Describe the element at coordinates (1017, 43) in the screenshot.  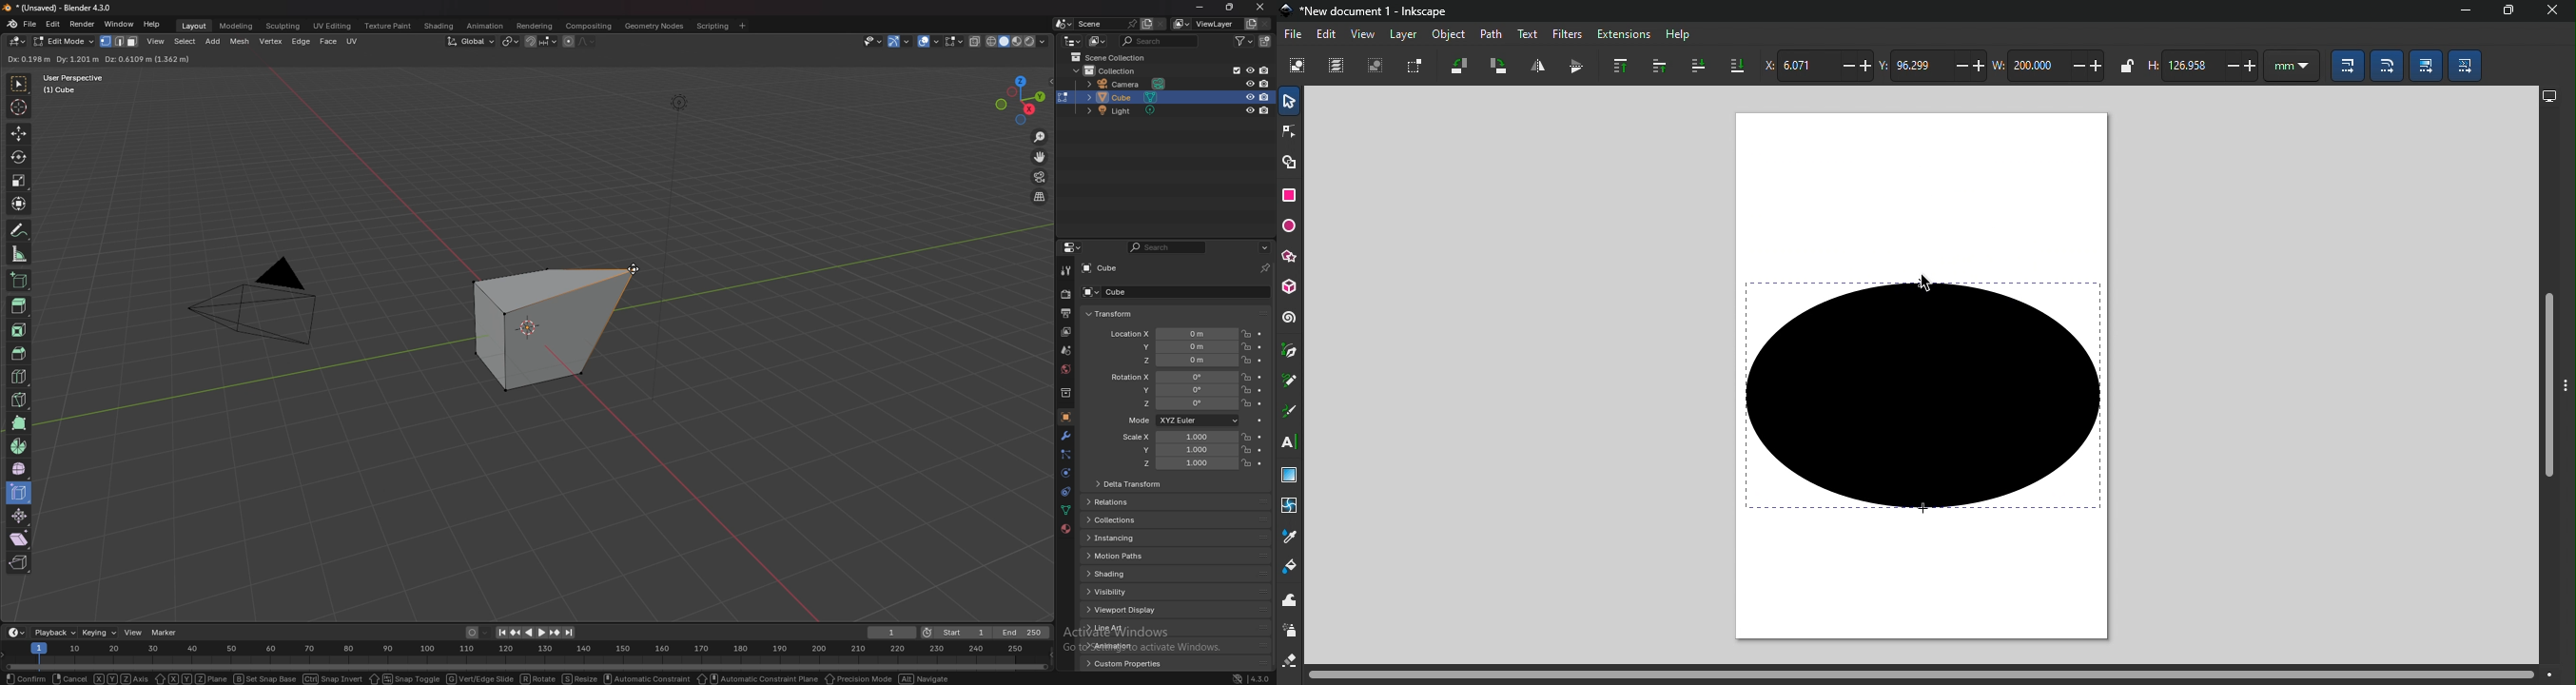
I see `viewport shading` at that location.